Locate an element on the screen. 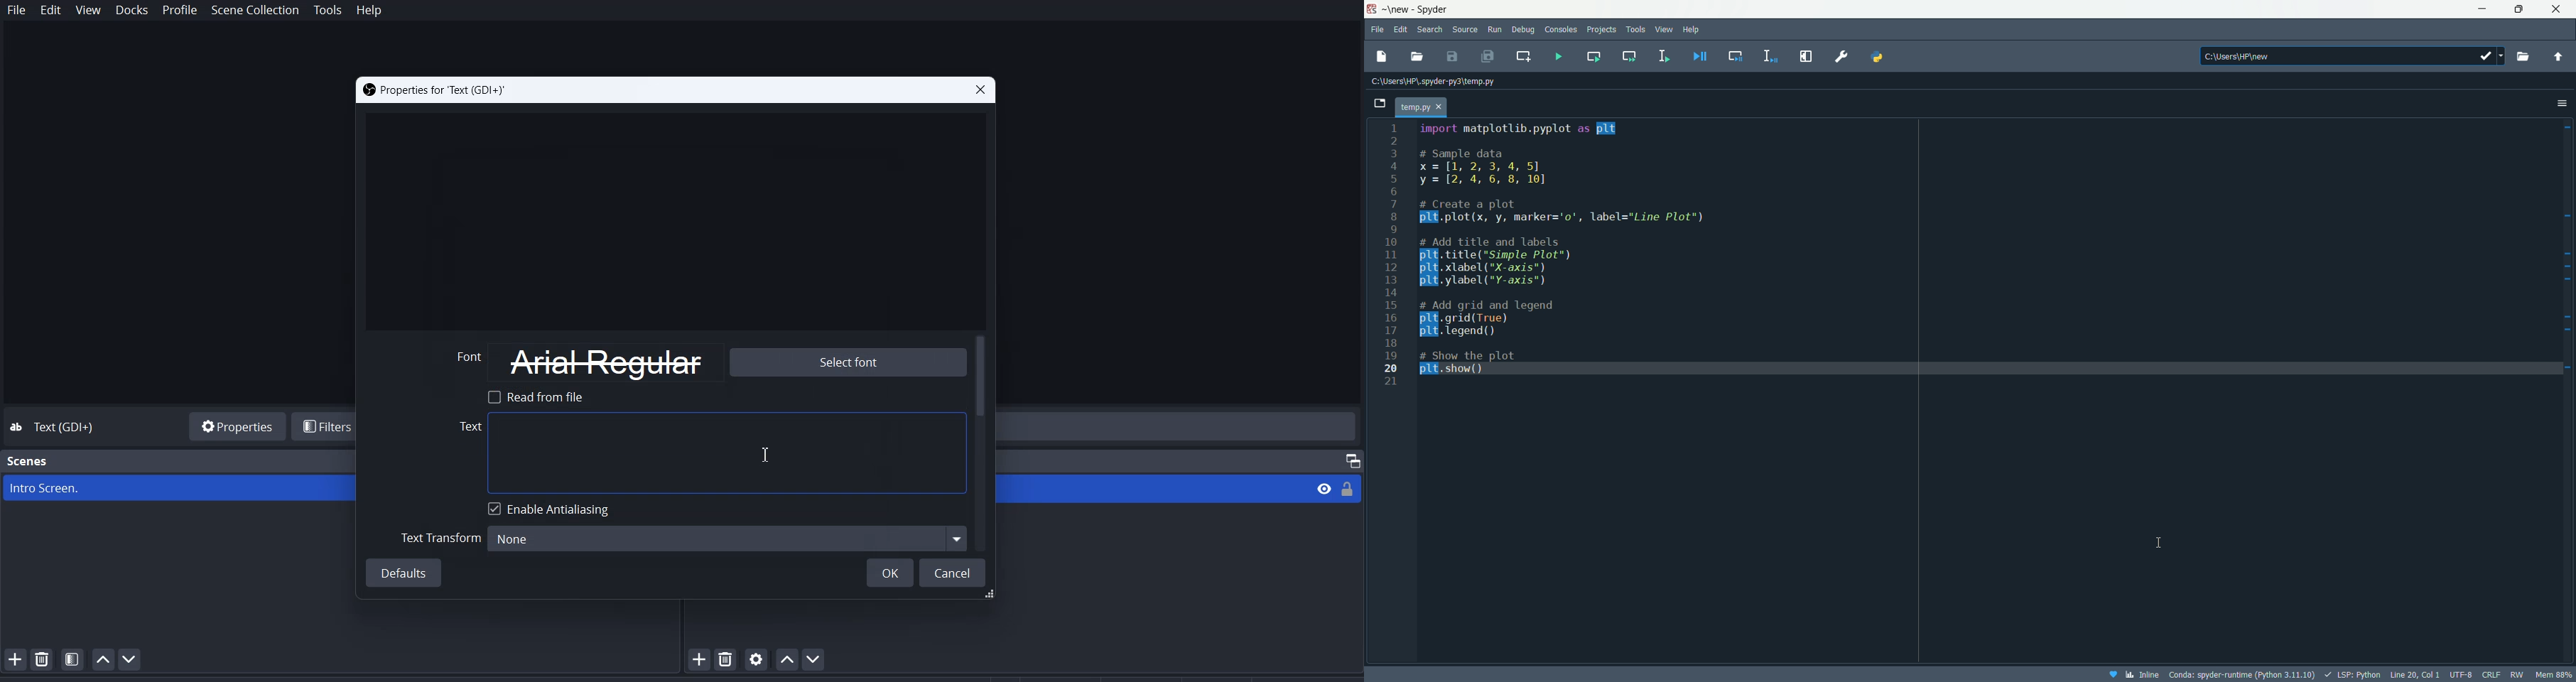 The width and height of the screenshot is (2576, 700). Scene collection is located at coordinates (256, 11).